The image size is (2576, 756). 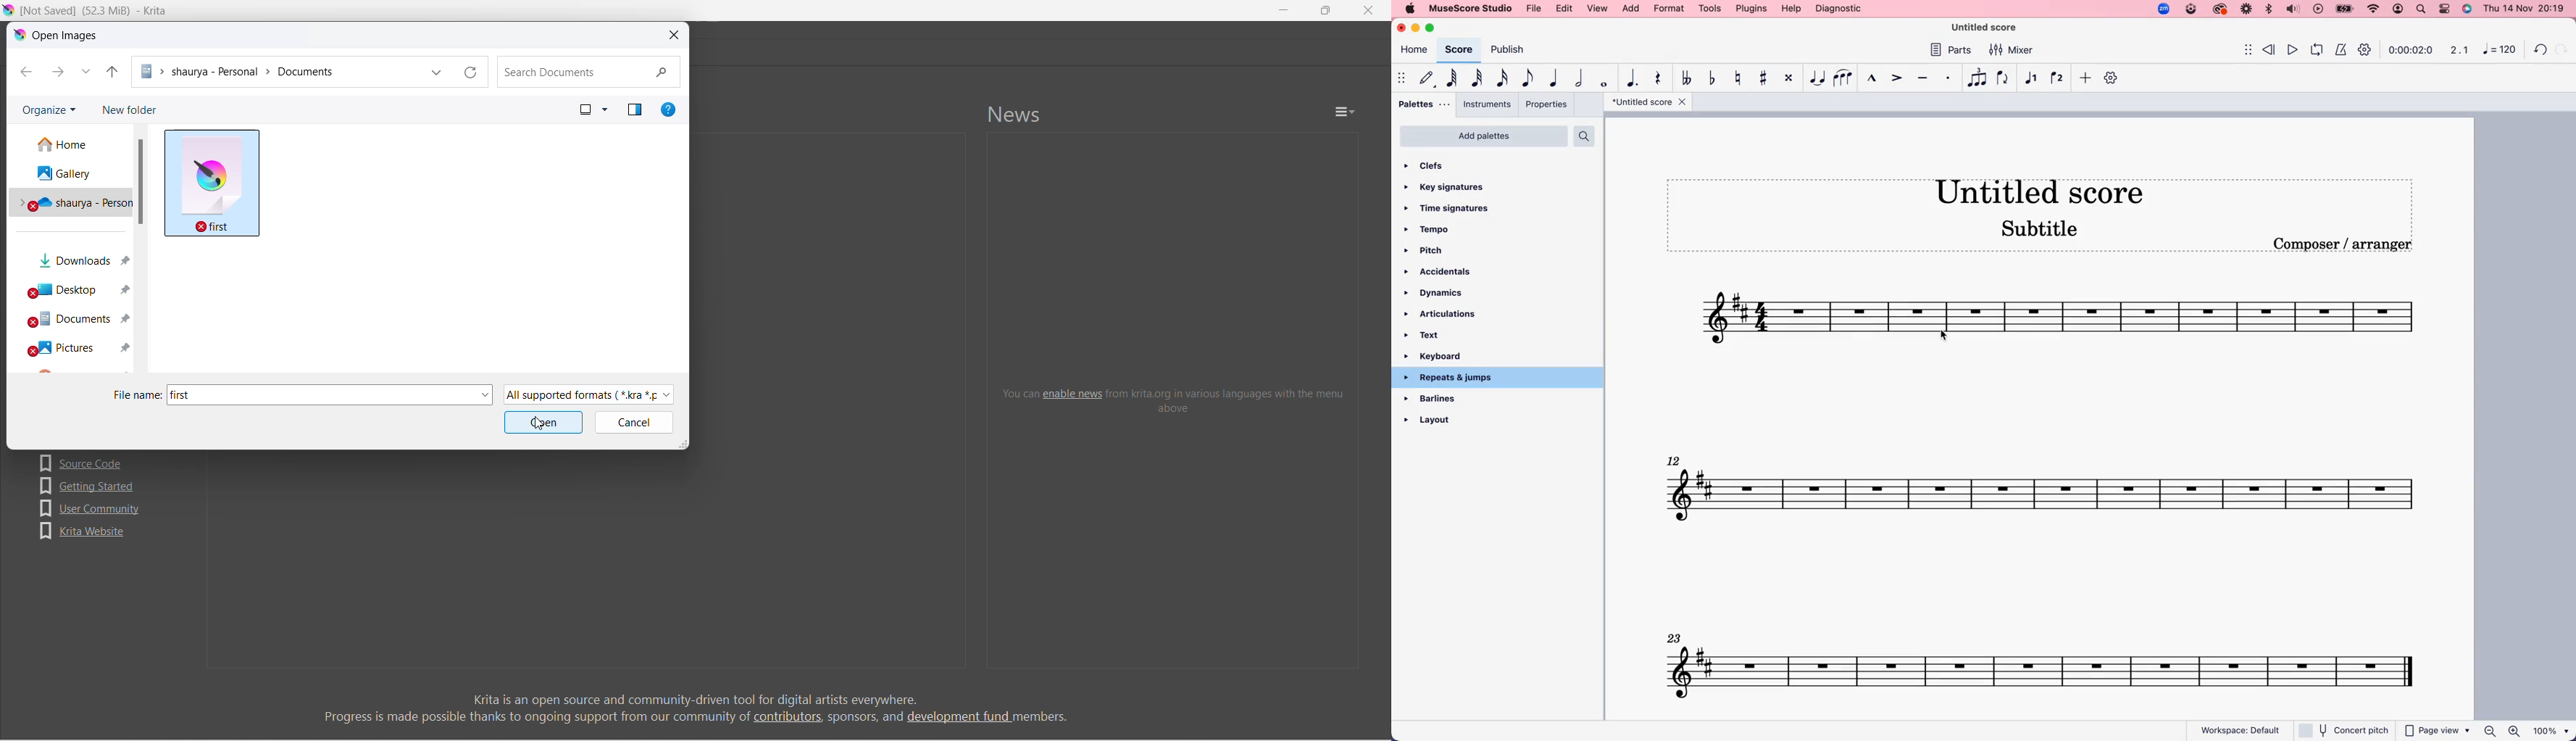 What do you see at coordinates (1435, 230) in the screenshot?
I see `tempo` at bounding box center [1435, 230].